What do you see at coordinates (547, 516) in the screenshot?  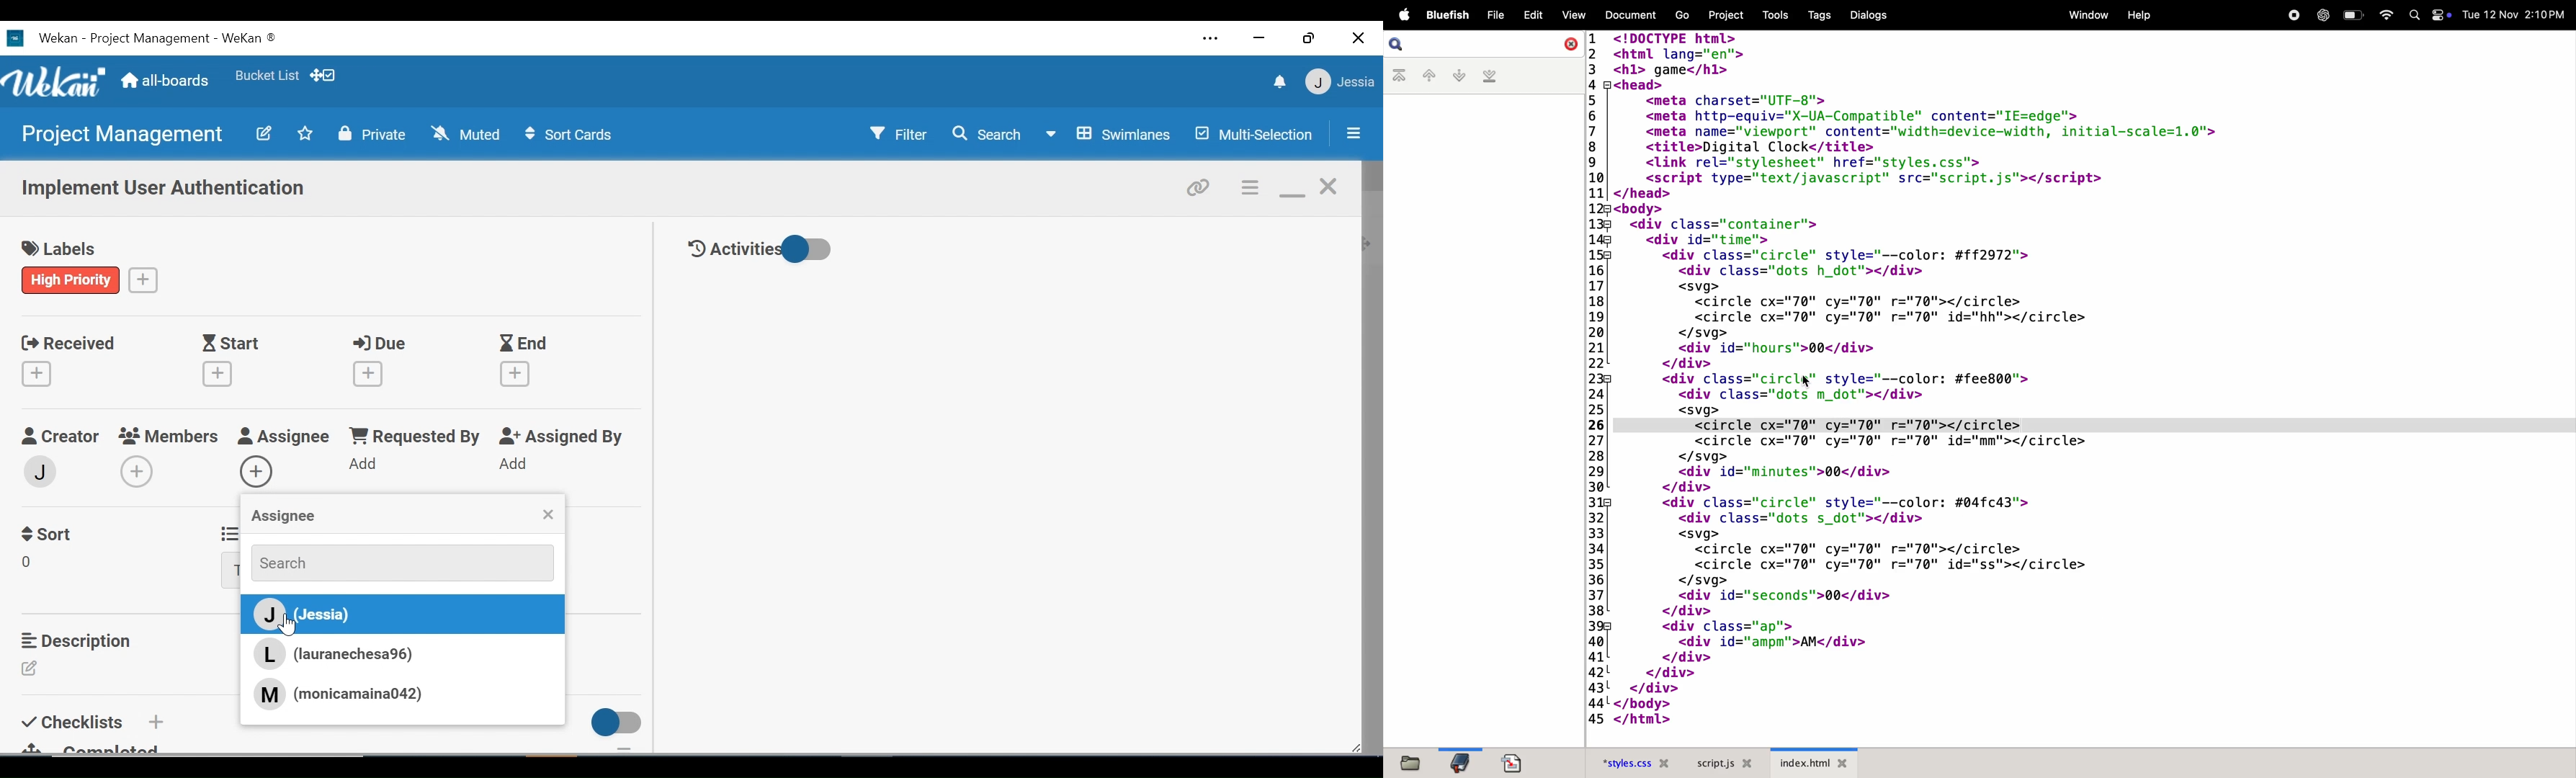 I see `Close` at bounding box center [547, 516].